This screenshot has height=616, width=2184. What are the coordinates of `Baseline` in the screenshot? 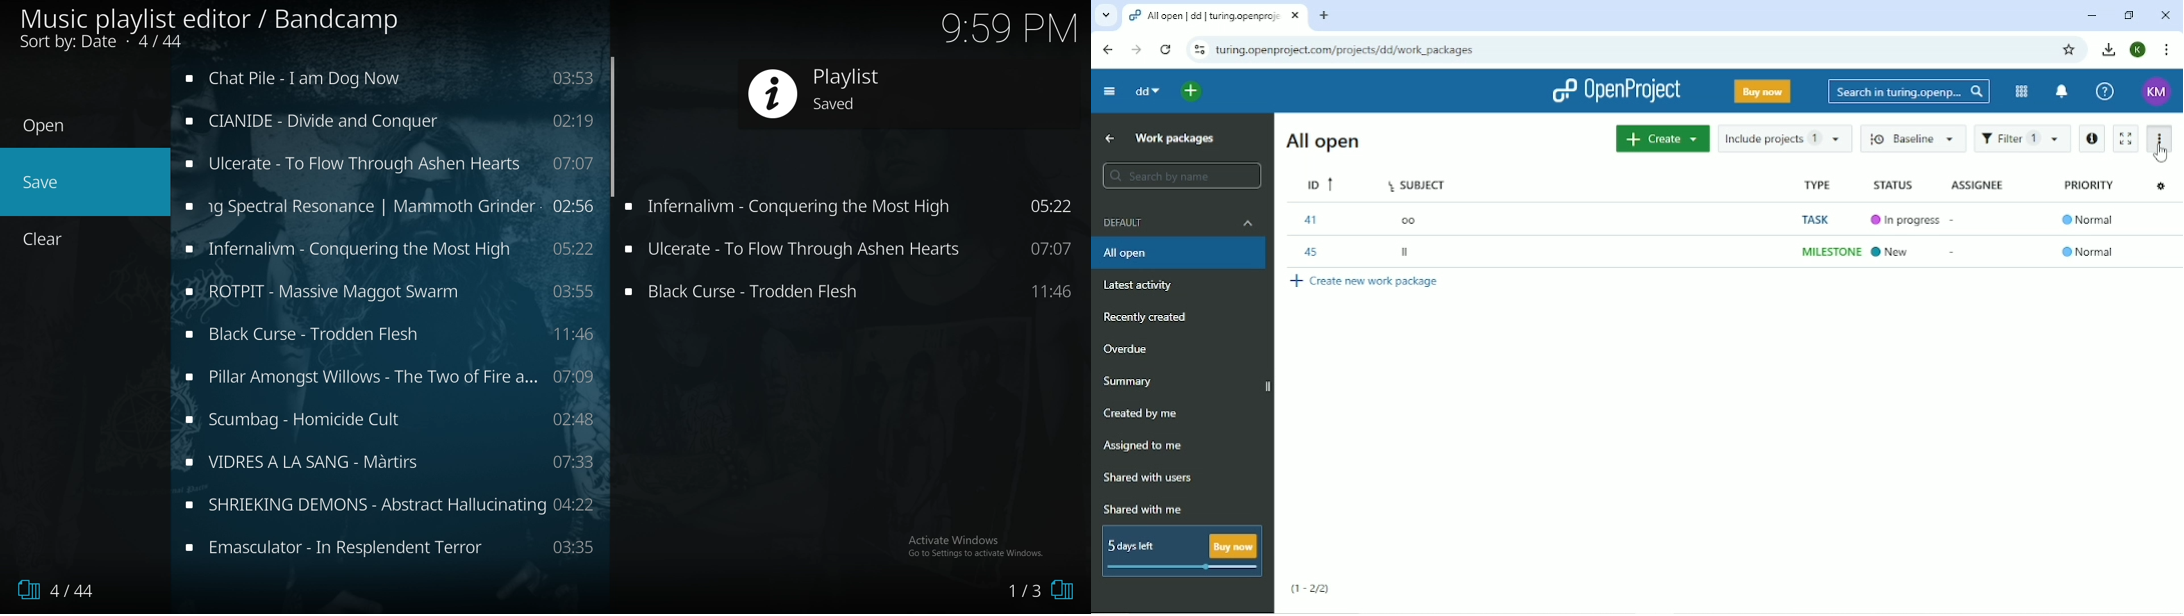 It's located at (1909, 138).